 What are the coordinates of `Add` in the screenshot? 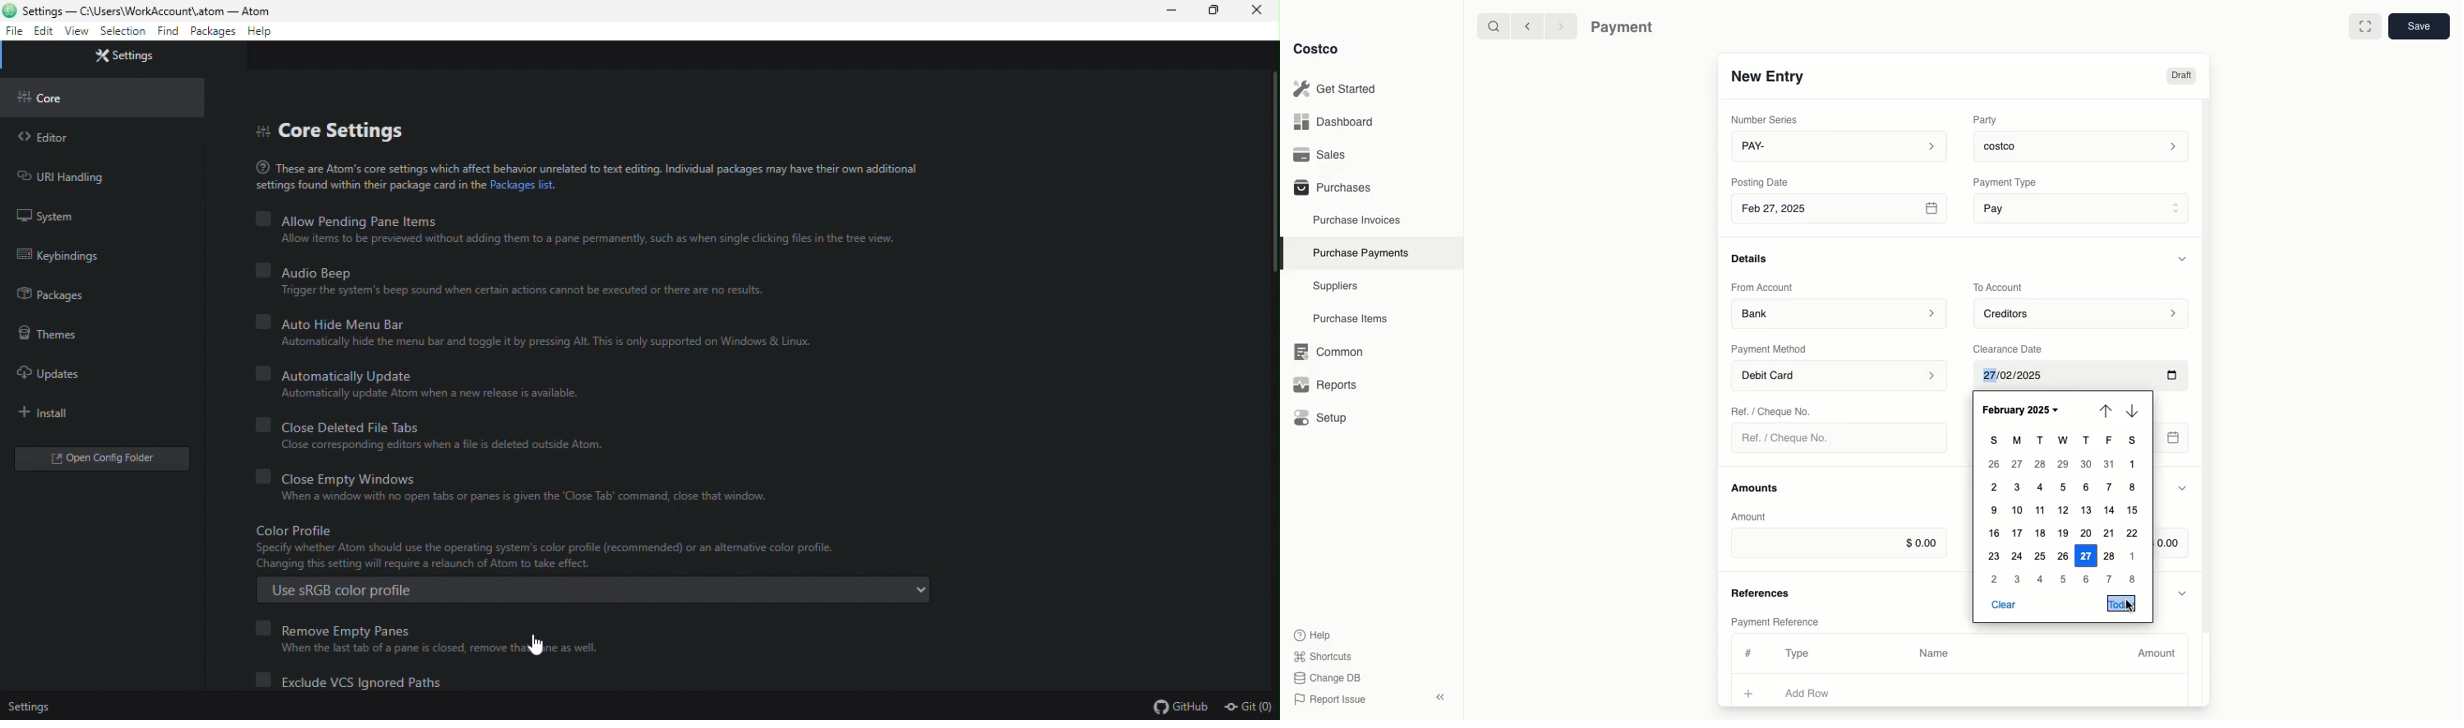 It's located at (1749, 691).